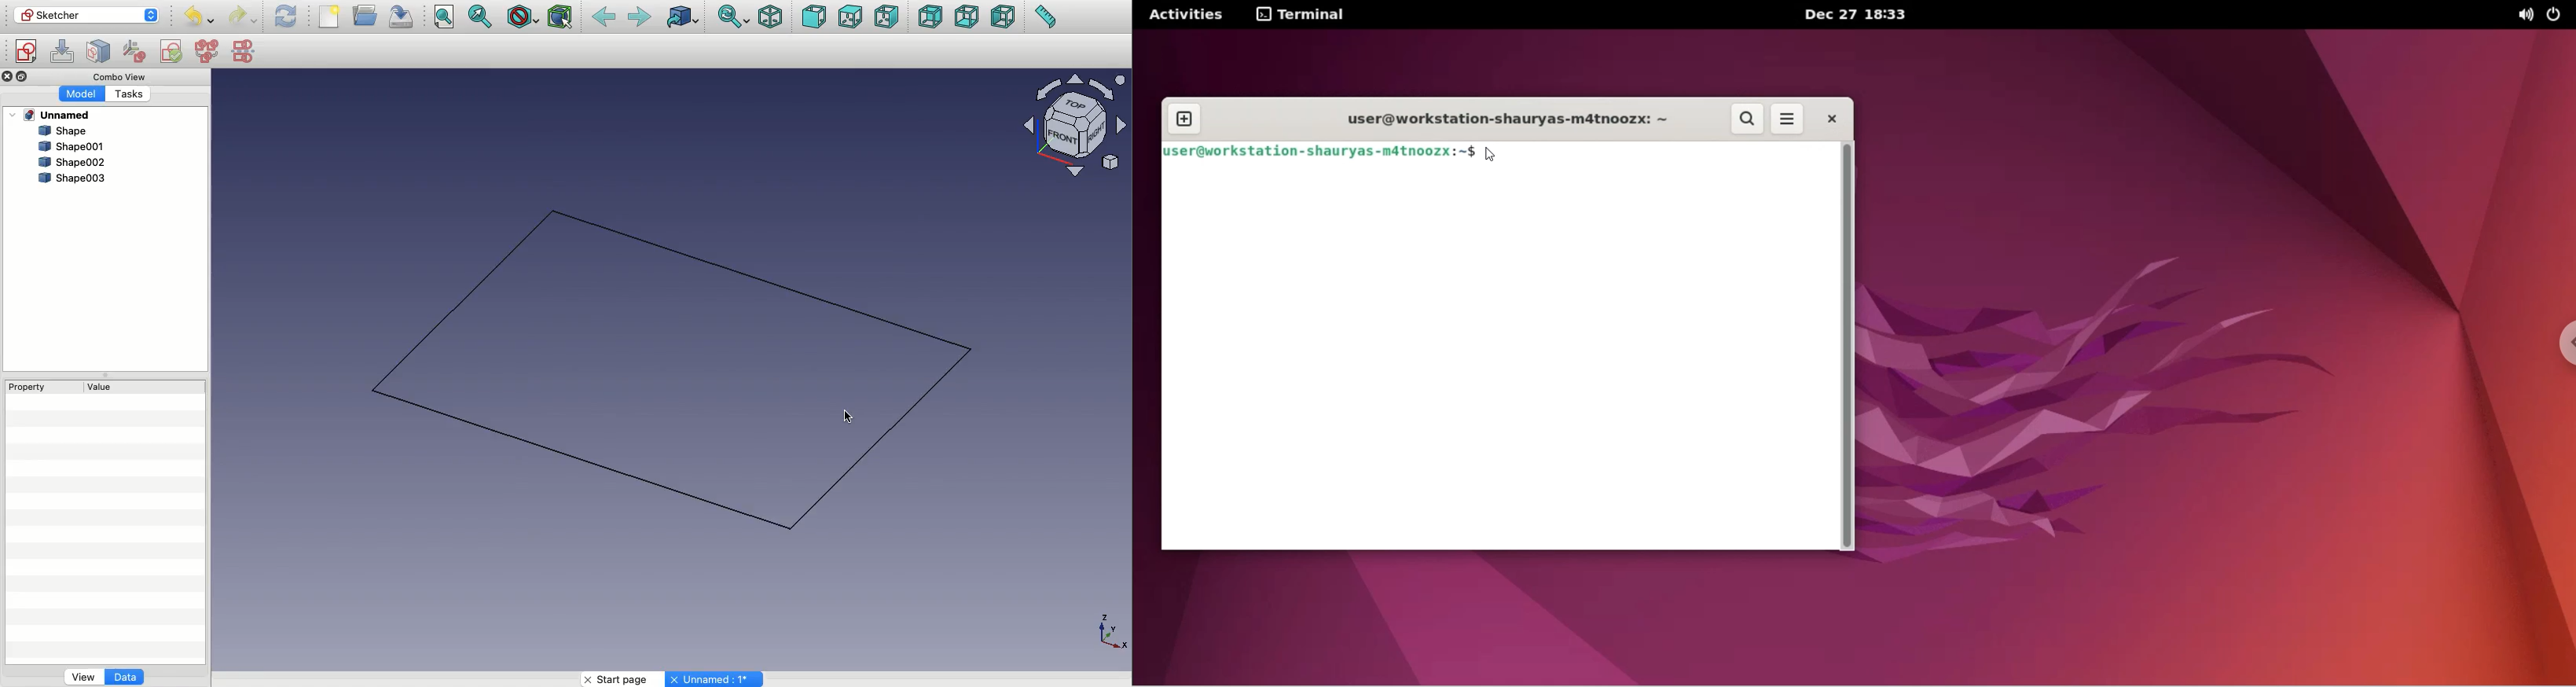 This screenshot has width=2576, height=700. Describe the element at coordinates (87, 16) in the screenshot. I see `Workbench` at that location.